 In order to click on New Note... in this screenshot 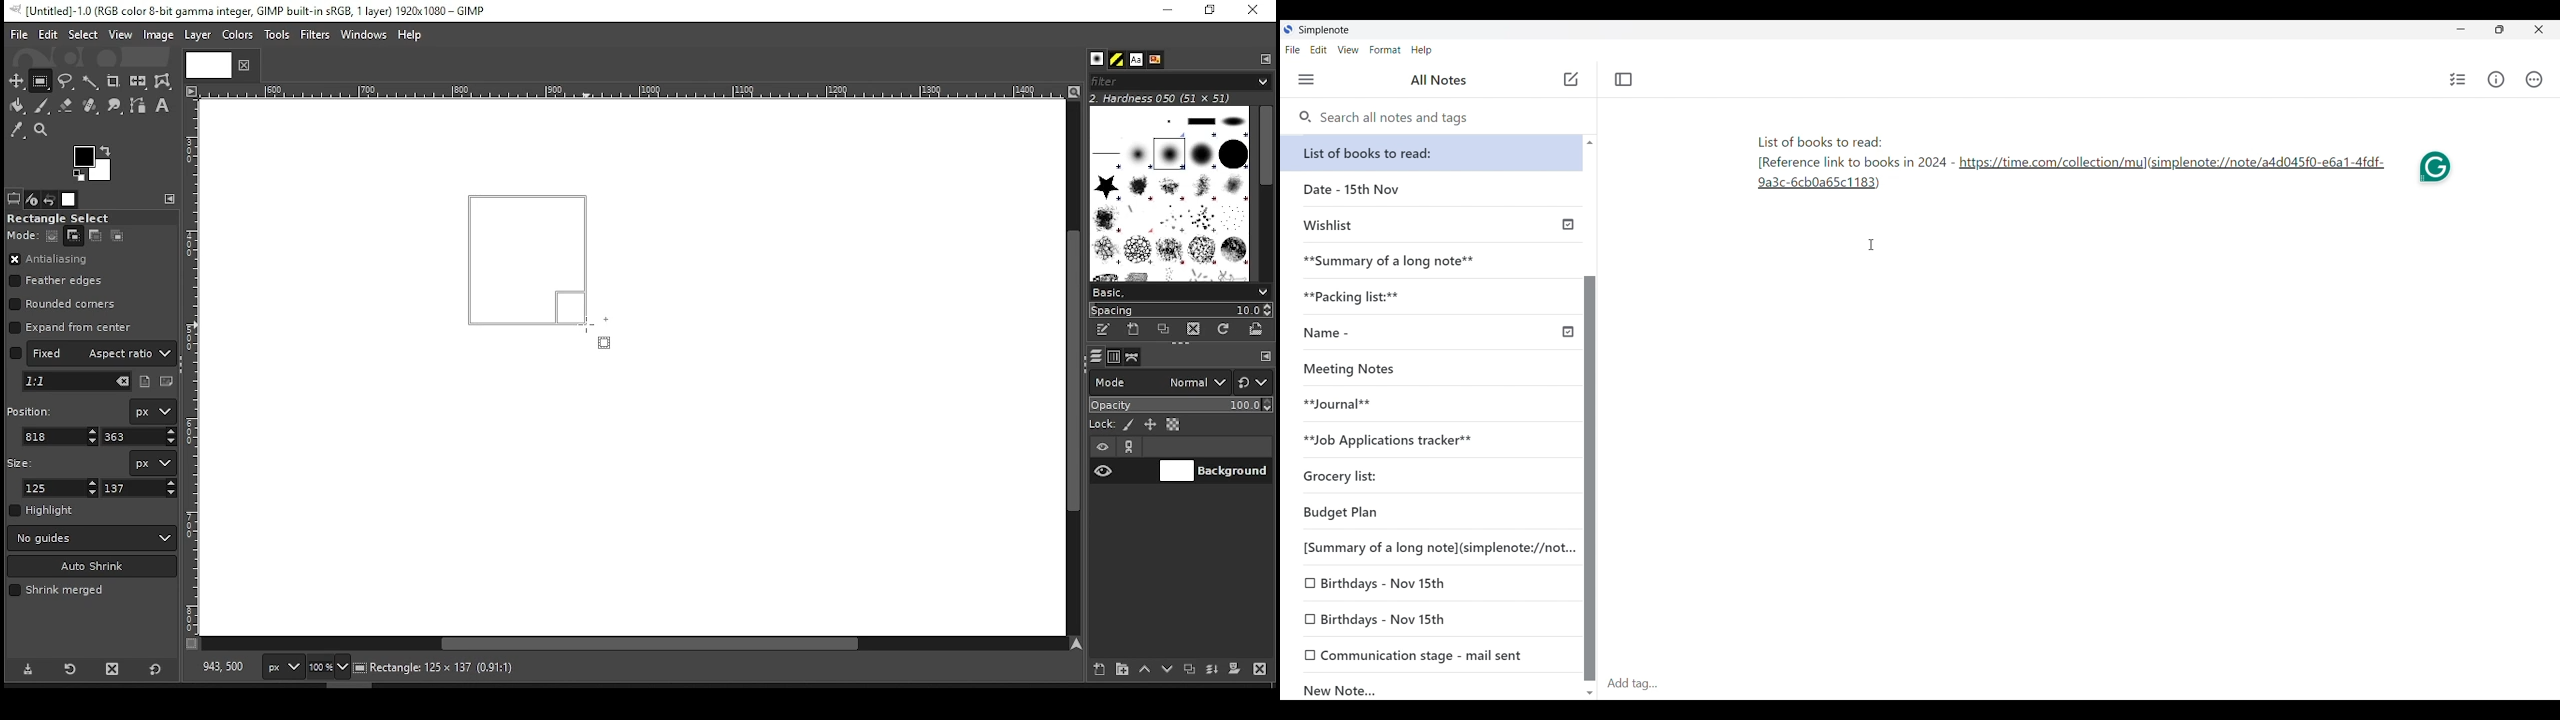, I will do `click(1433, 687)`.